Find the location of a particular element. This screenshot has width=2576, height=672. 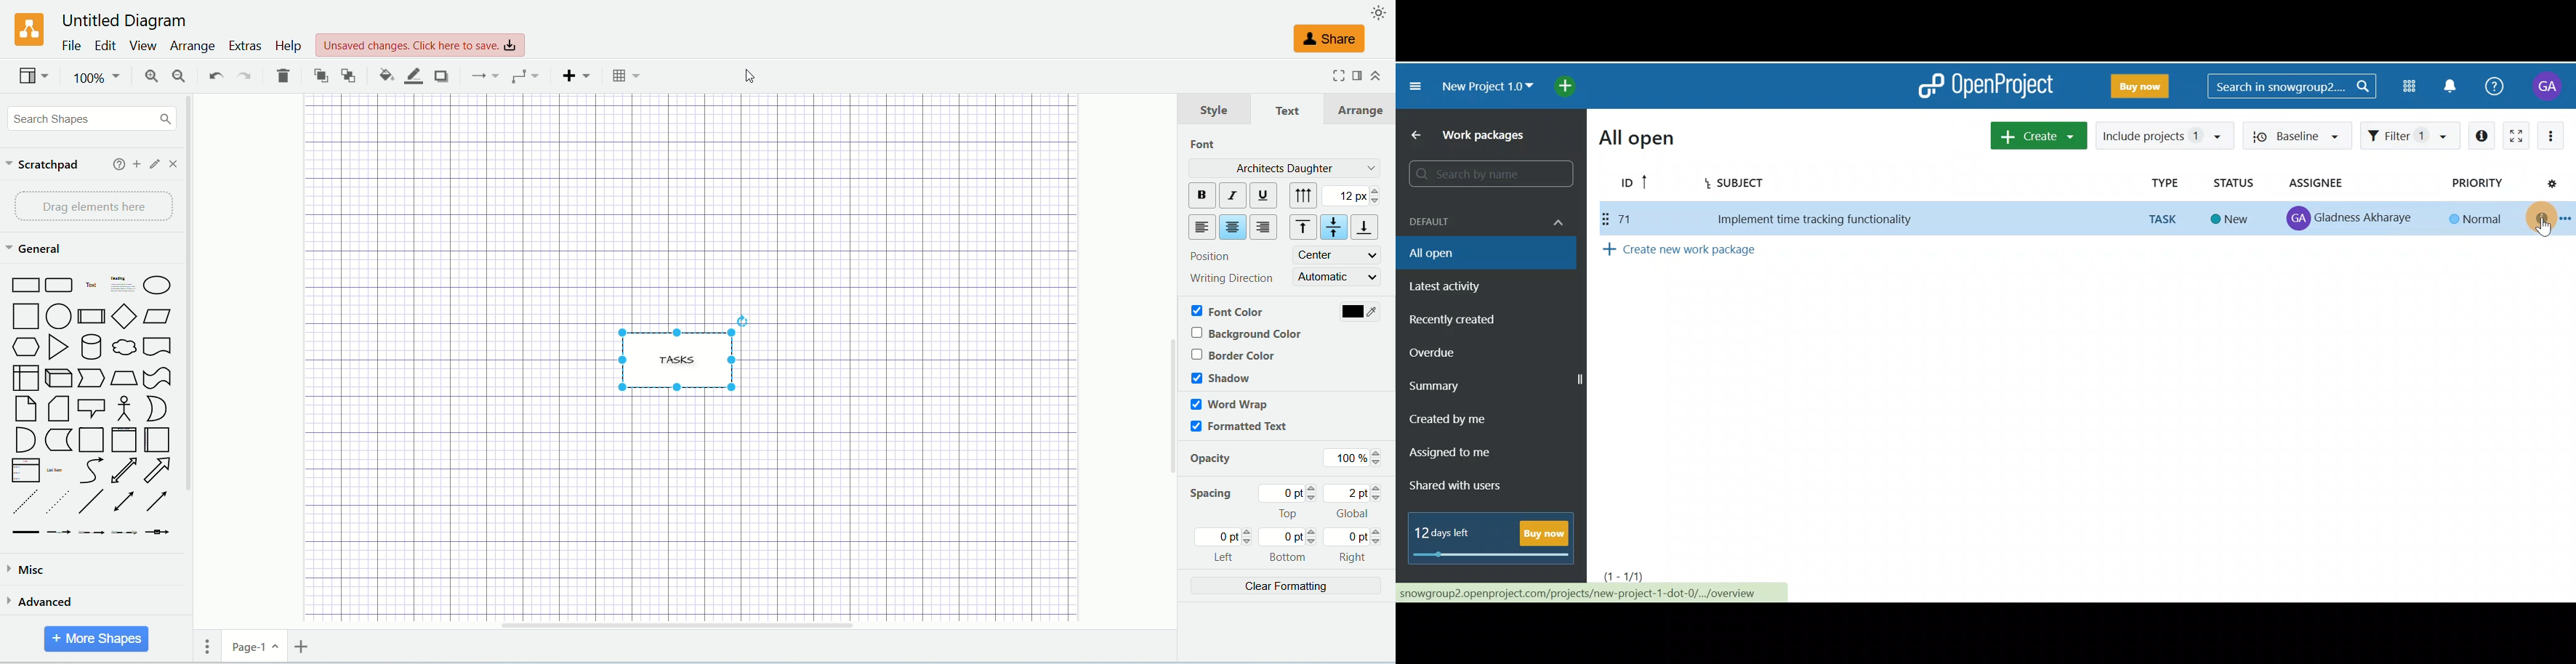

edit is located at coordinates (102, 44).